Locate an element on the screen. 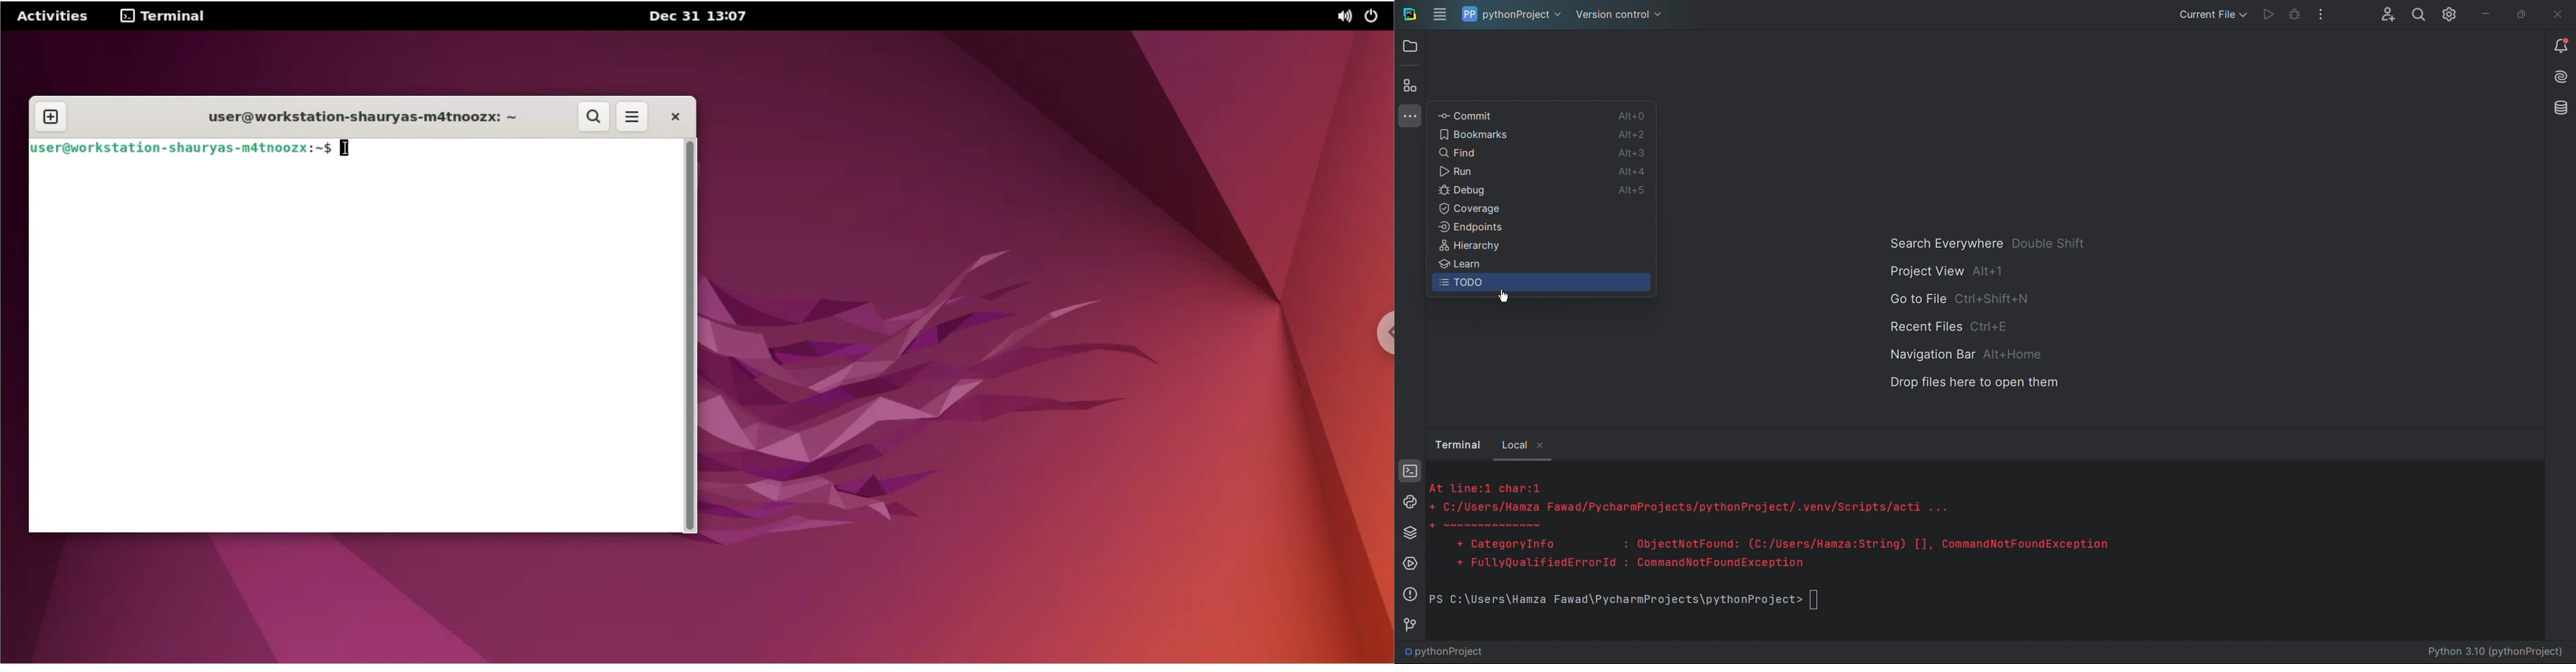 Image resolution: width=2576 pixels, height=672 pixels. chrome options is located at coordinates (1380, 339).